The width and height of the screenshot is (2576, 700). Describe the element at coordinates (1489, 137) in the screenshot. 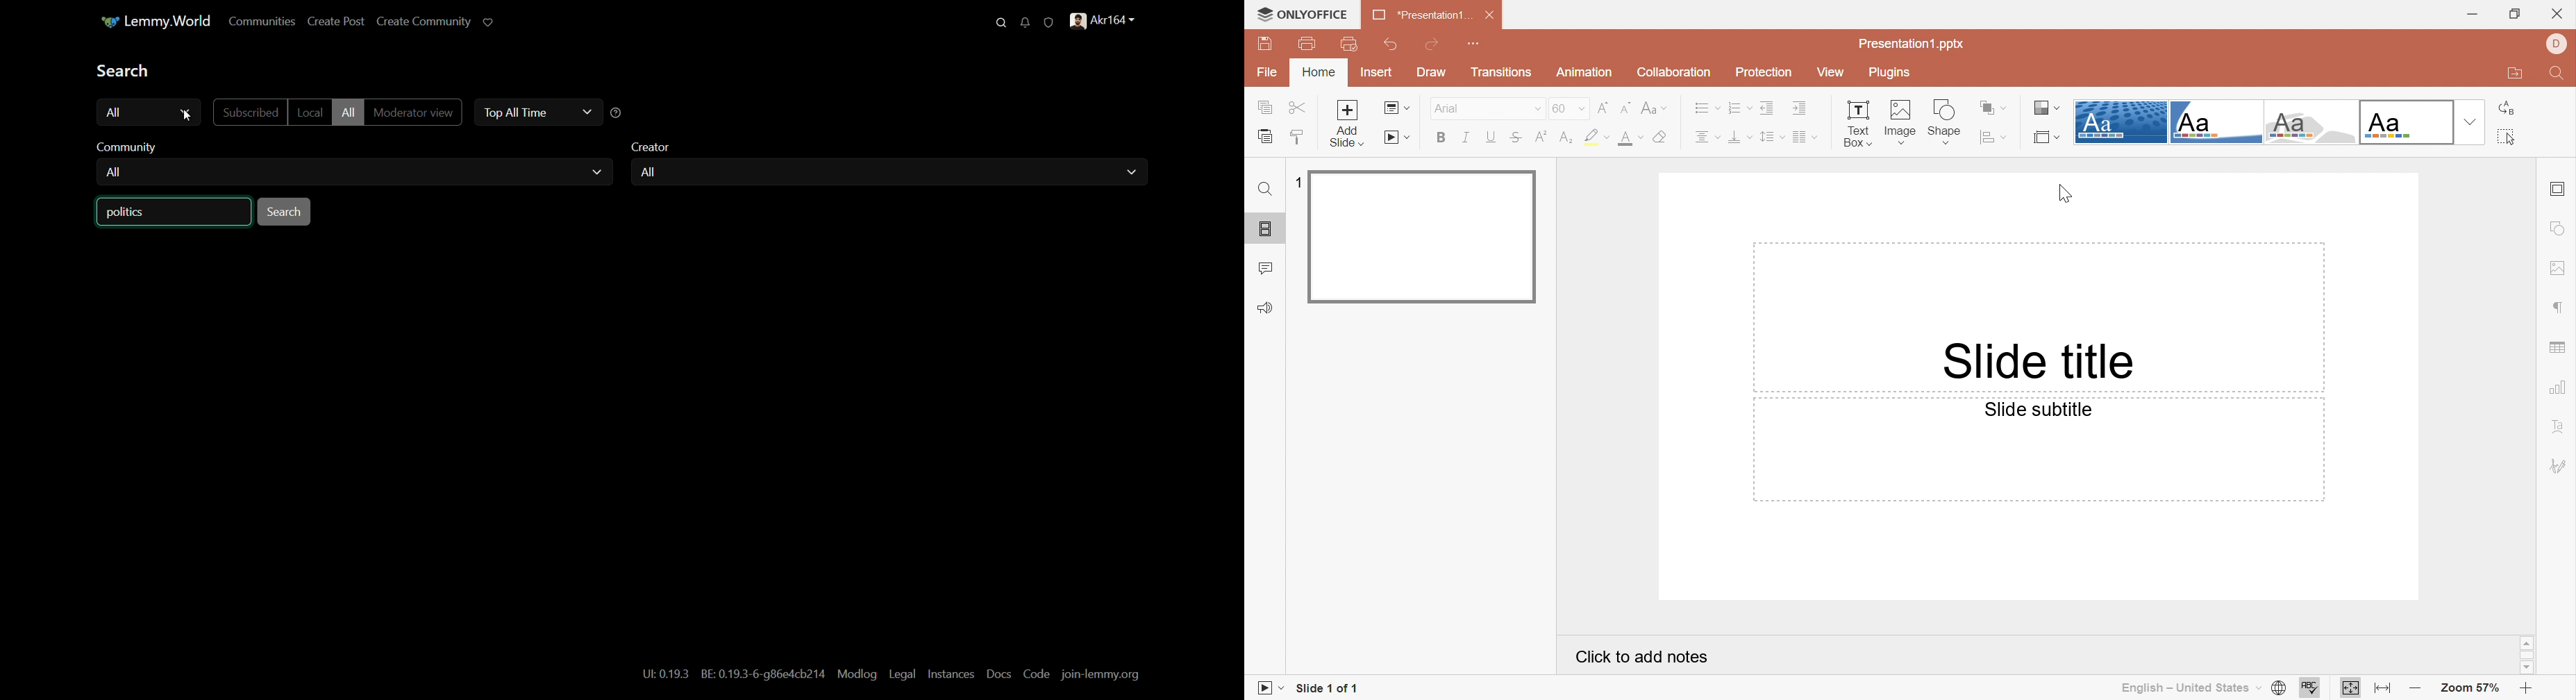

I see `Underline` at that location.